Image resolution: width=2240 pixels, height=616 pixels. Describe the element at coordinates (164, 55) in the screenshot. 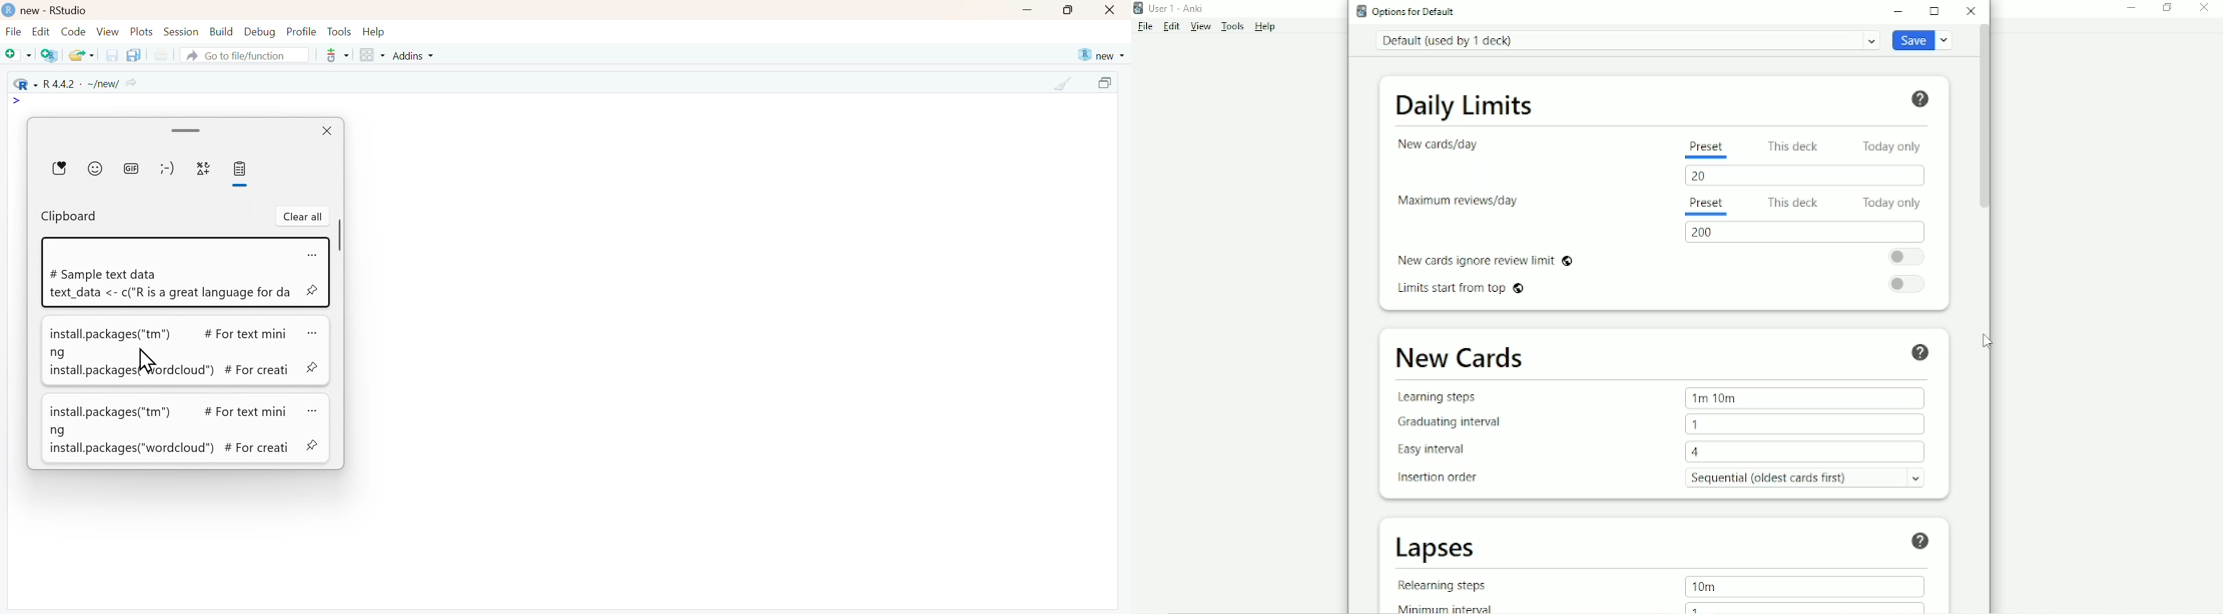

I see `Print` at that location.